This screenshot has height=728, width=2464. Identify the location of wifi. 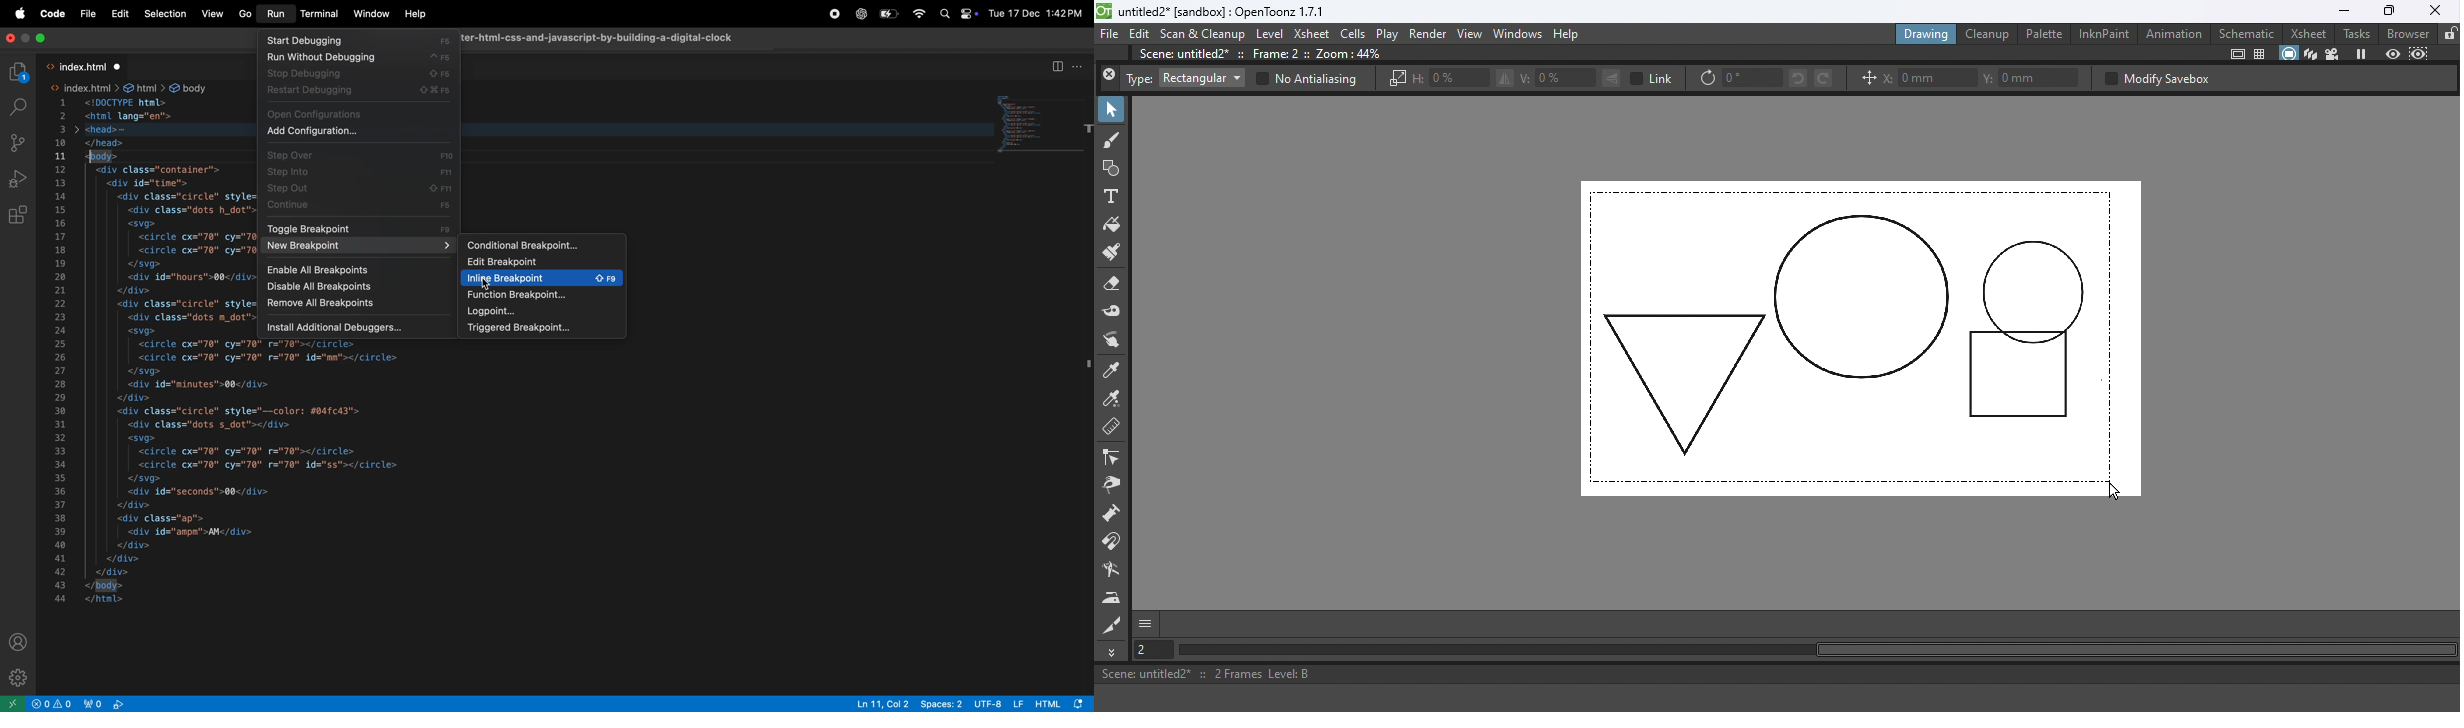
(919, 13).